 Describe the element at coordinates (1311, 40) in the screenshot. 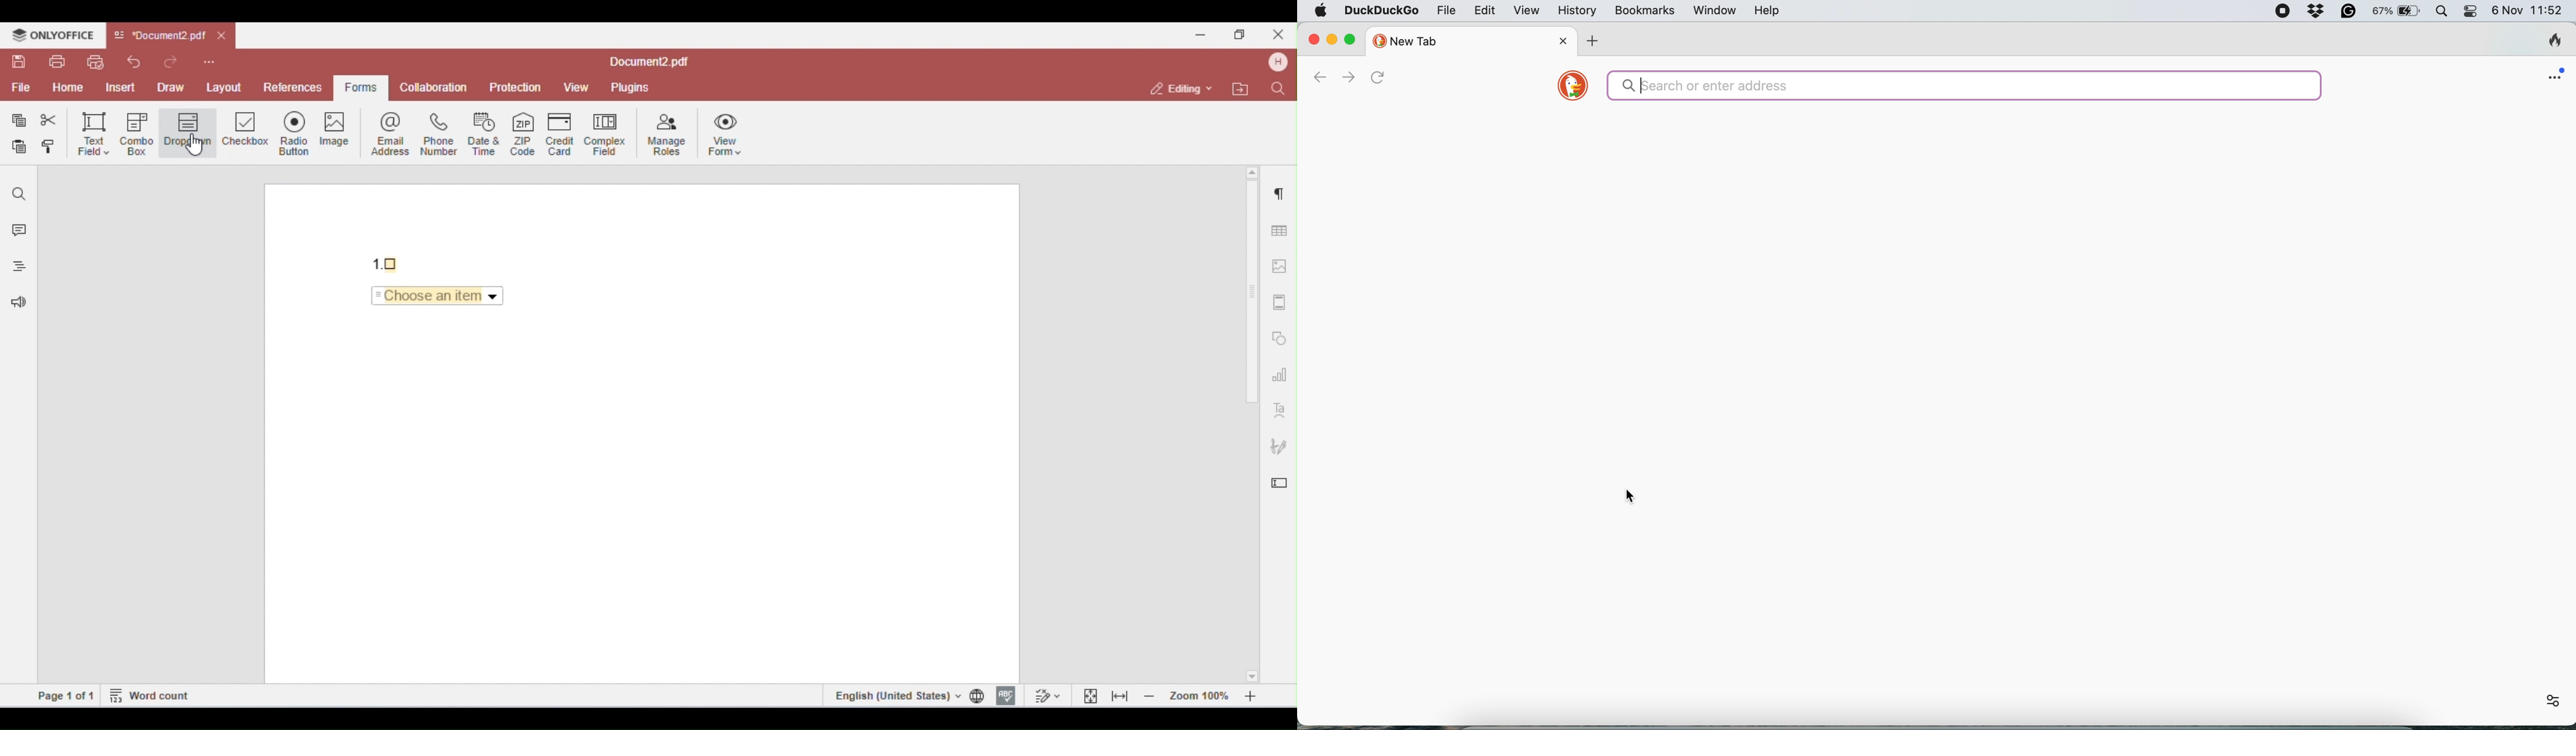

I see `close` at that location.